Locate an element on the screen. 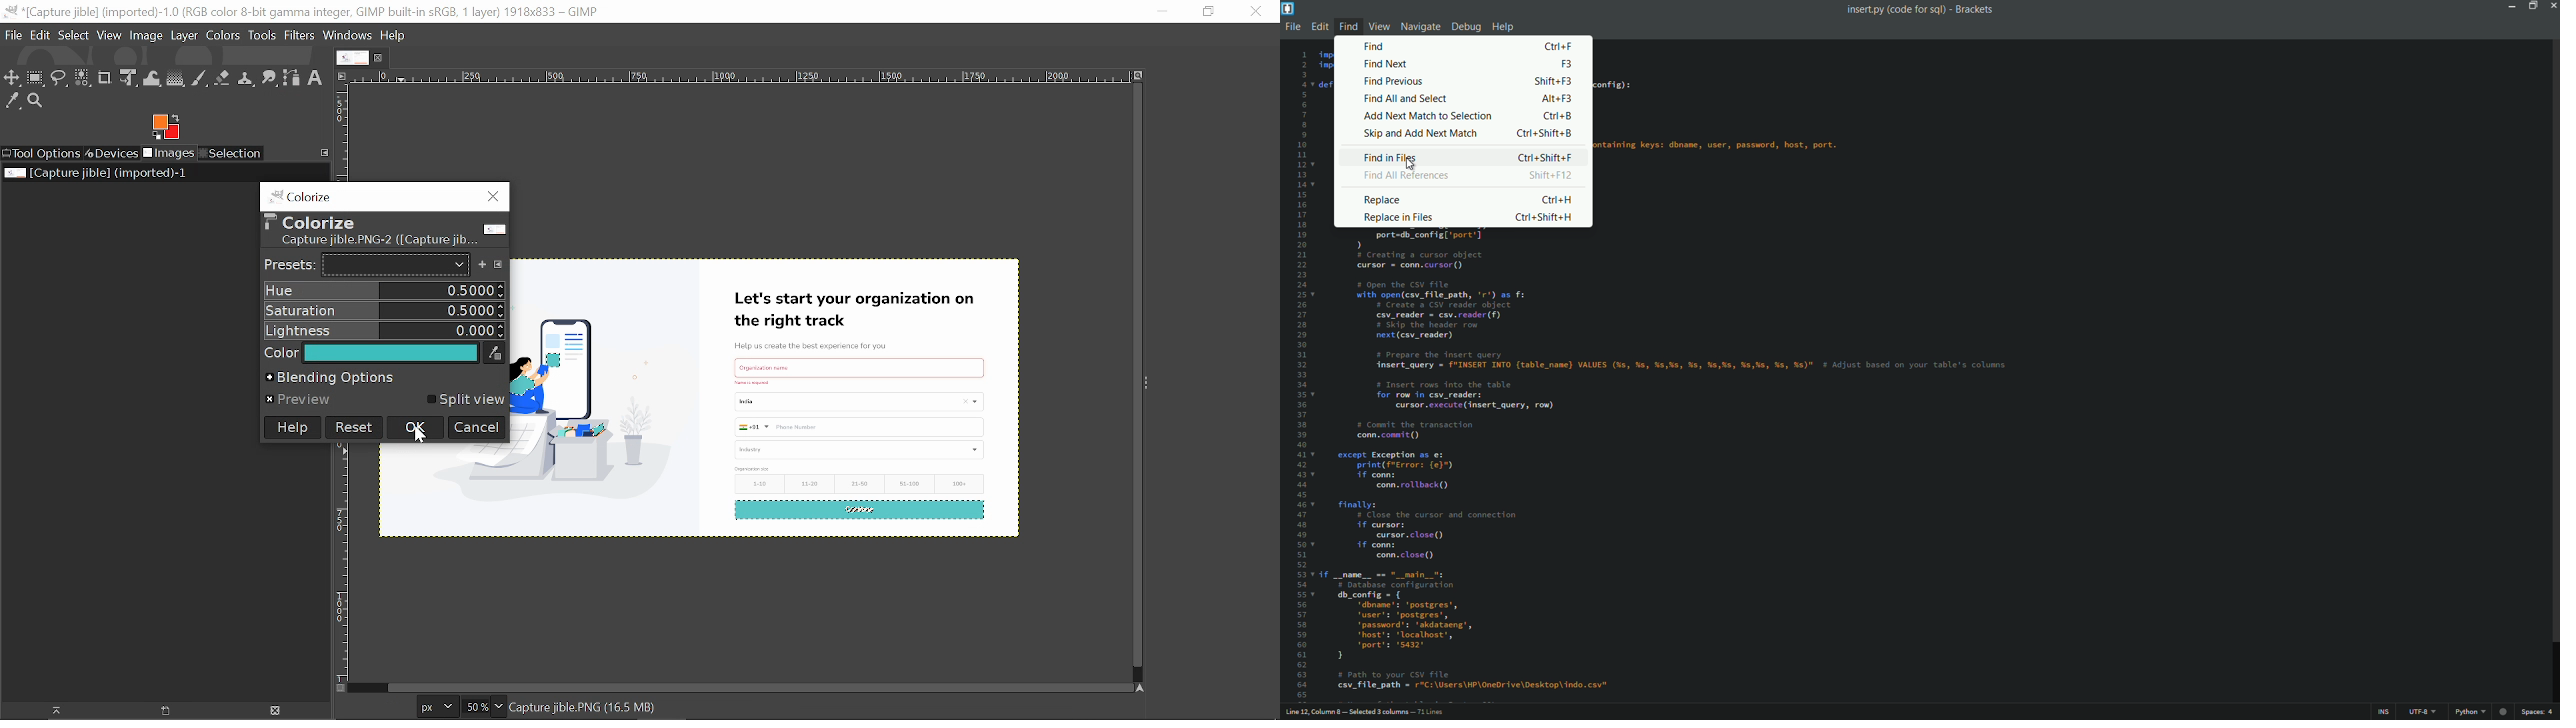 This screenshot has width=2576, height=728. find previous is located at coordinates (1395, 82).